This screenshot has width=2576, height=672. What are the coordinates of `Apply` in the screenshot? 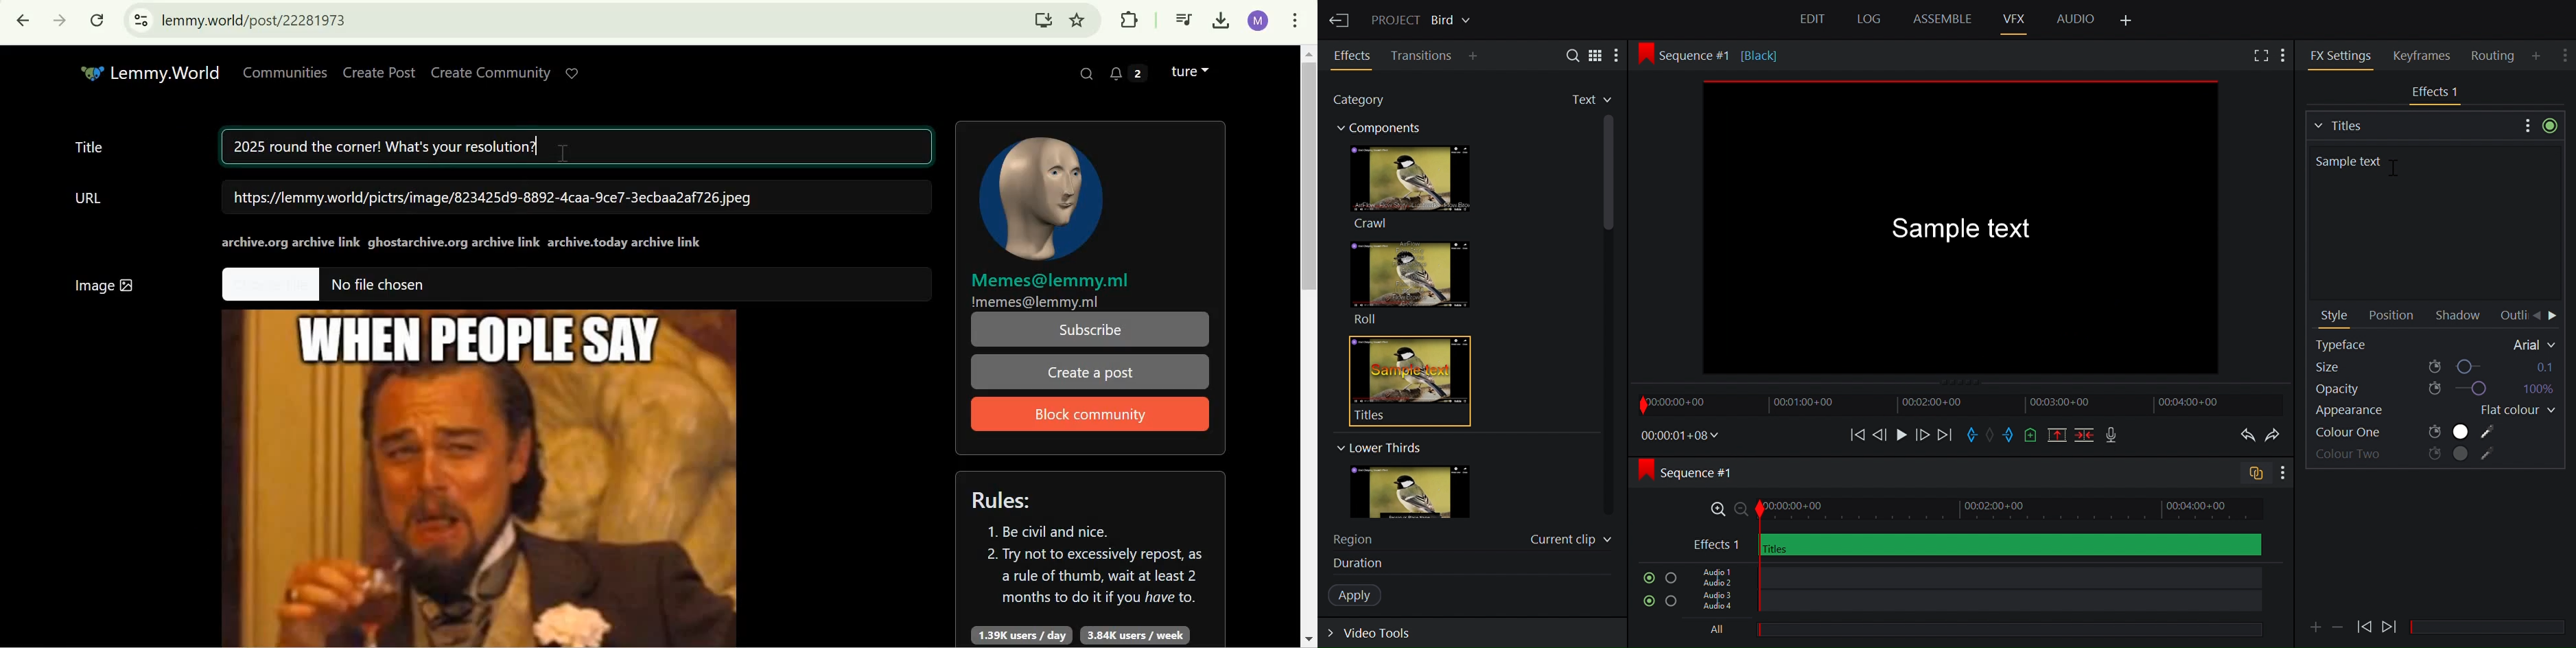 It's located at (1361, 596).